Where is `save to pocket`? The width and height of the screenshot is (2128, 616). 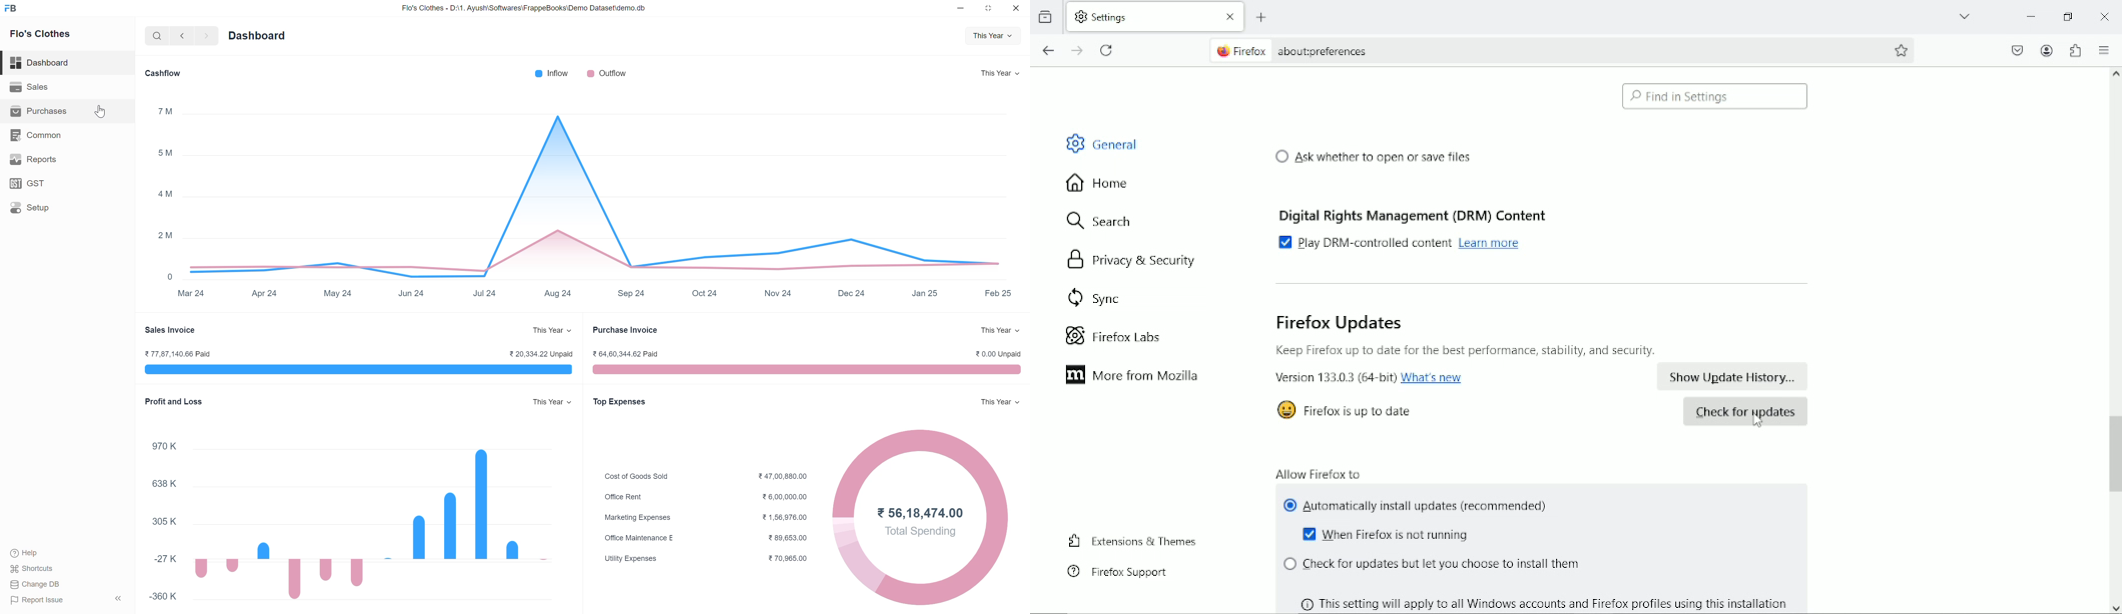 save to pocket is located at coordinates (2018, 50).